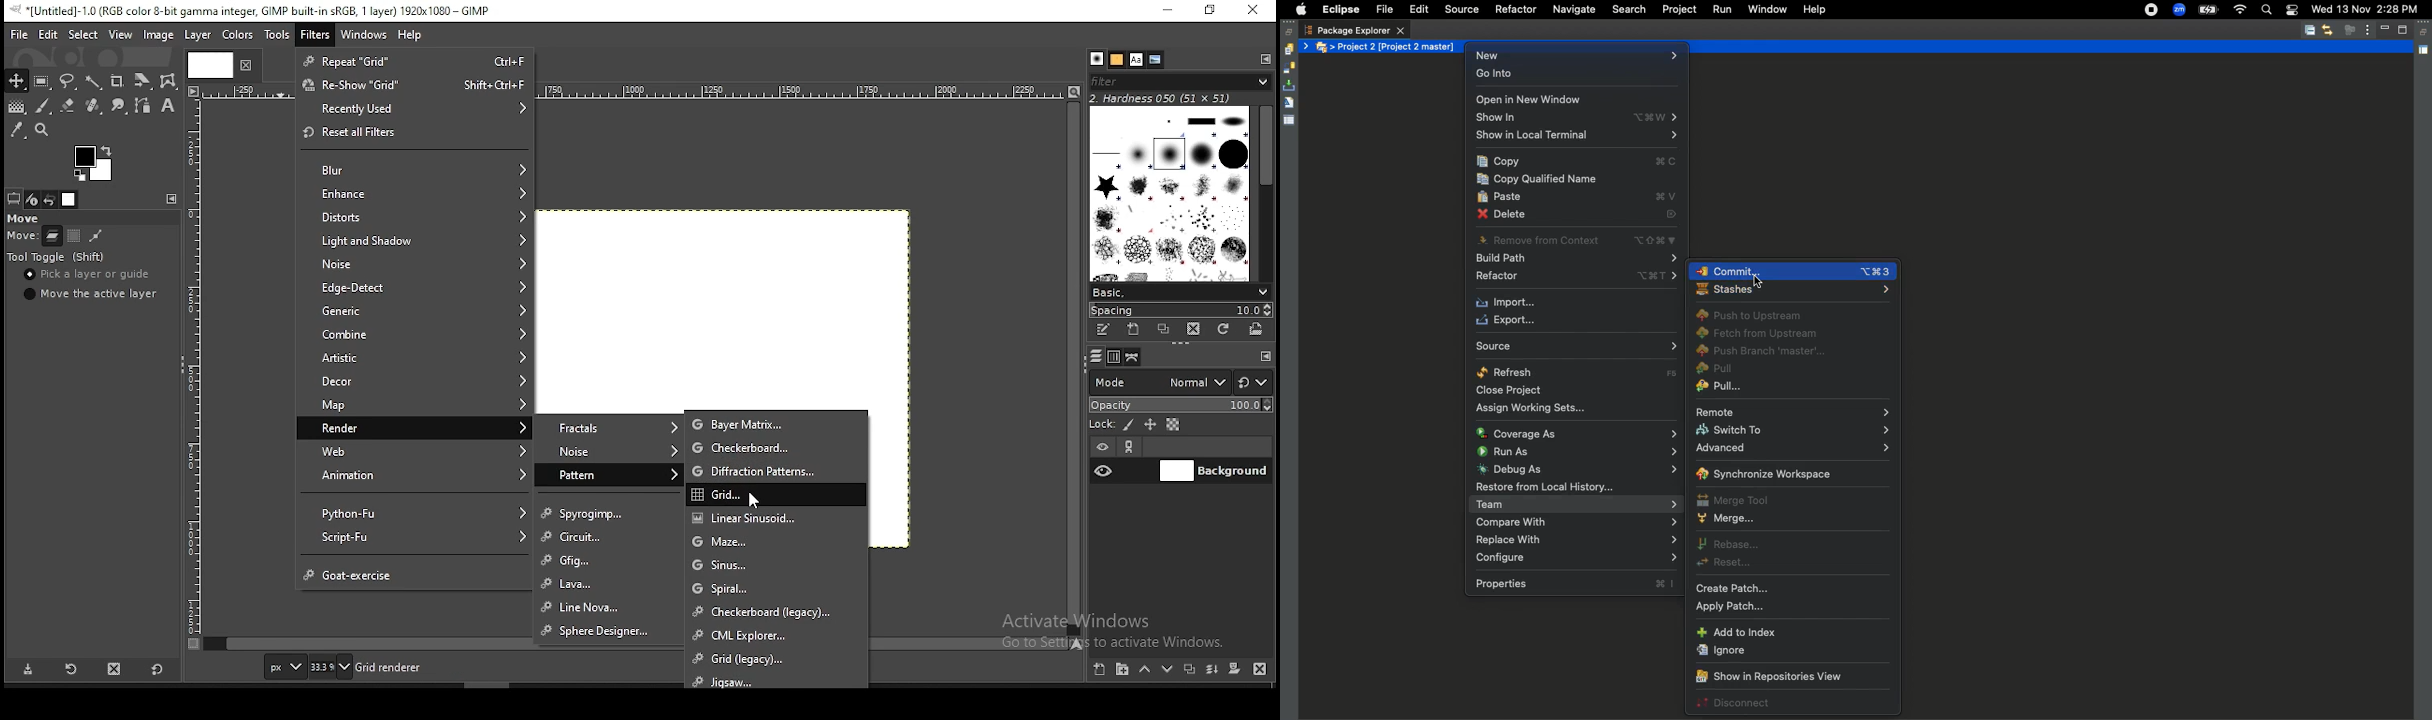 This screenshot has height=728, width=2436. Describe the element at coordinates (1582, 138) in the screenshot. I see `Show in local terminal` at that location.